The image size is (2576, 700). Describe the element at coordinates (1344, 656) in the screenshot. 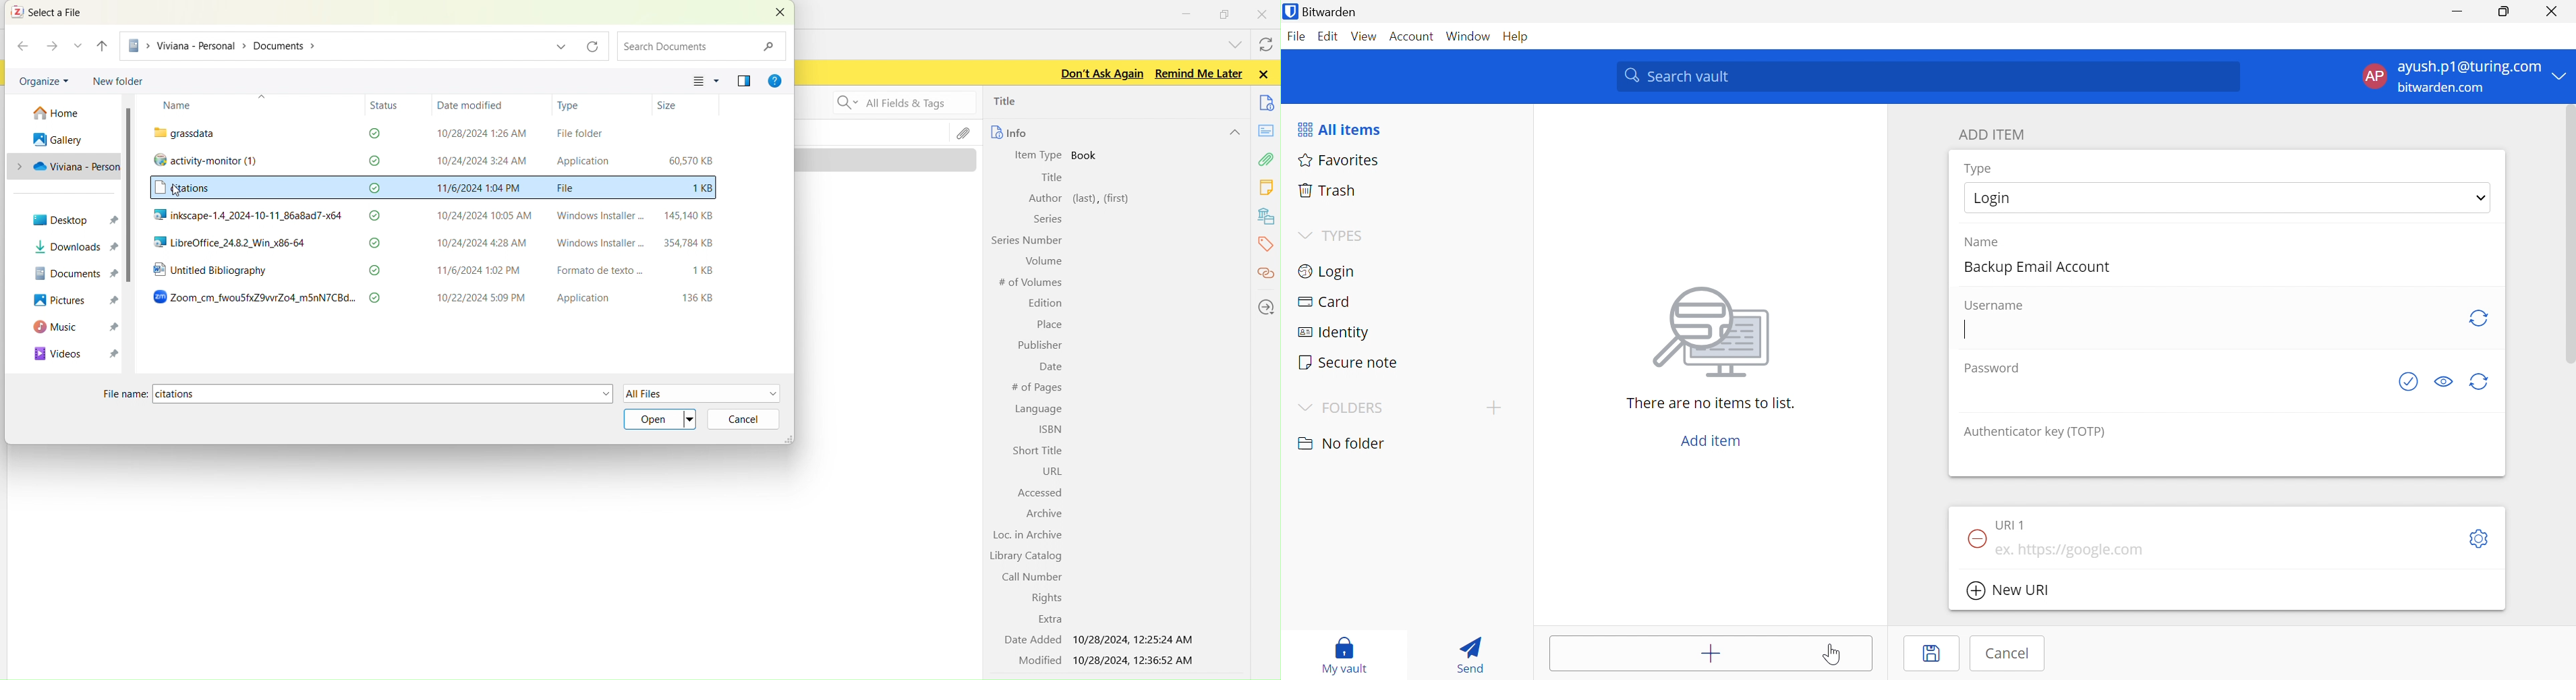

I see `My vault` at that location.